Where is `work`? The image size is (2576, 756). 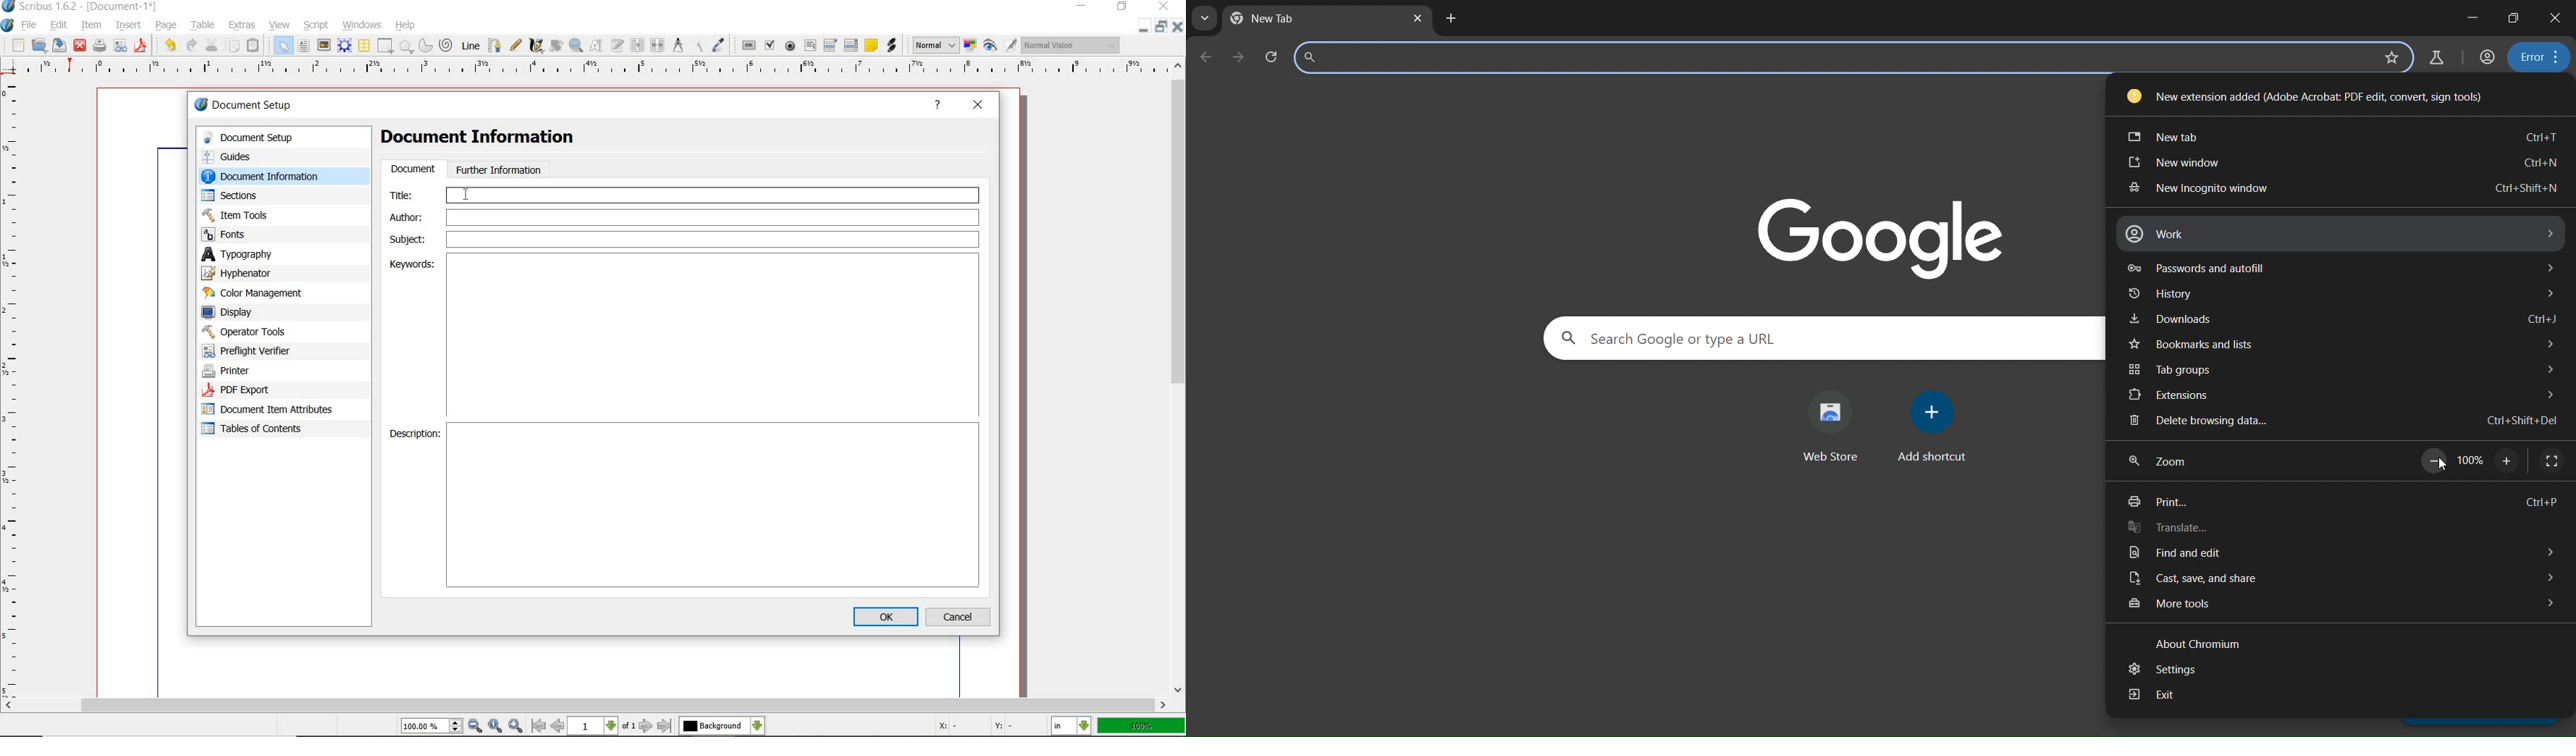 work is located at coordinates (2344, 234).